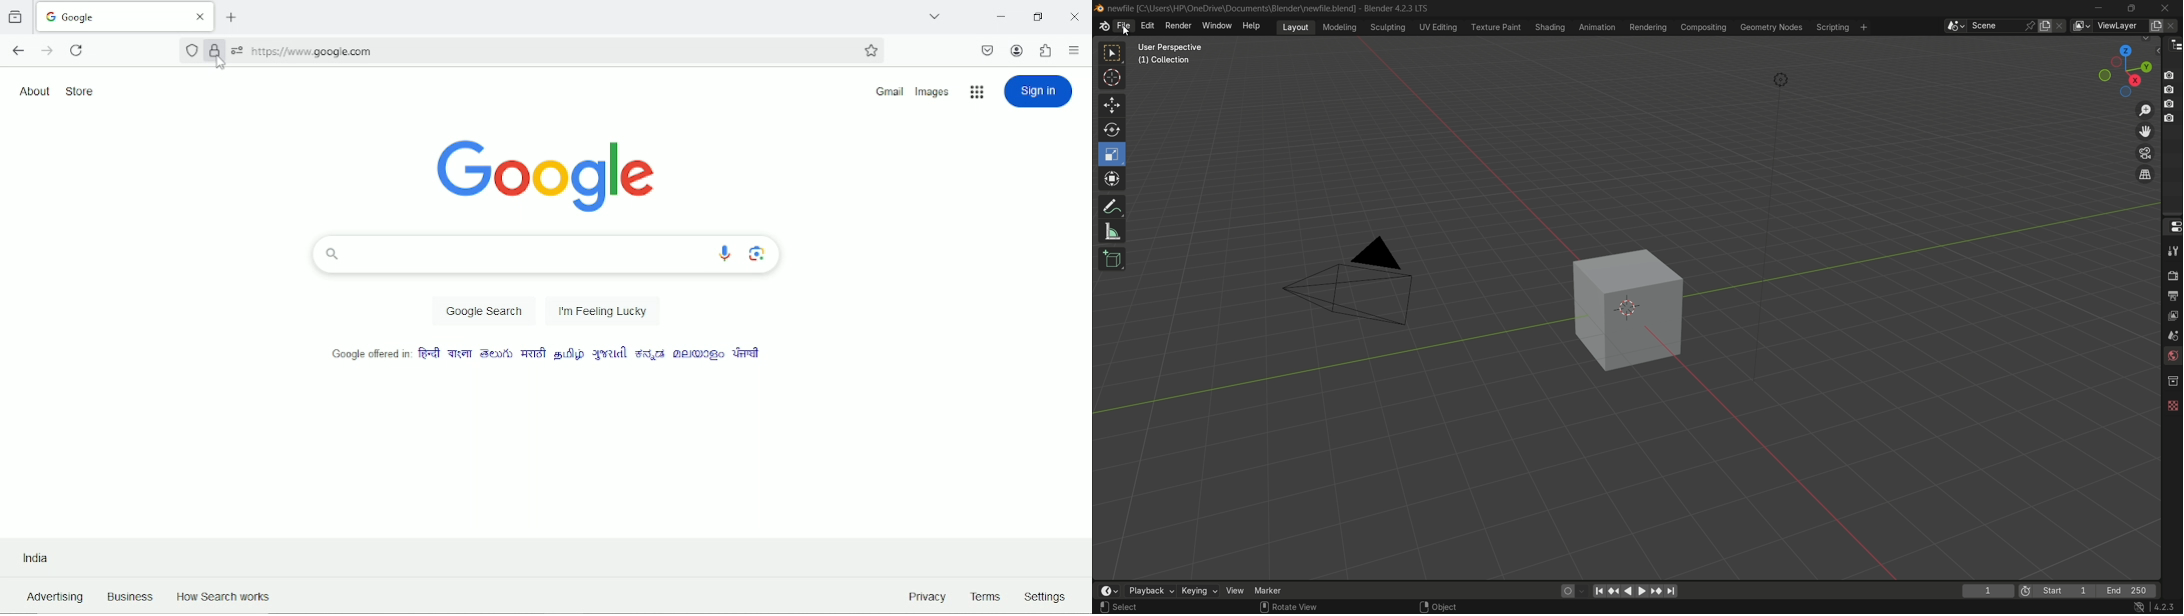  What do you see at coordinates (1126, 30) in the screenshot?
I see `Cursor` at bounding box center [1126, 30].